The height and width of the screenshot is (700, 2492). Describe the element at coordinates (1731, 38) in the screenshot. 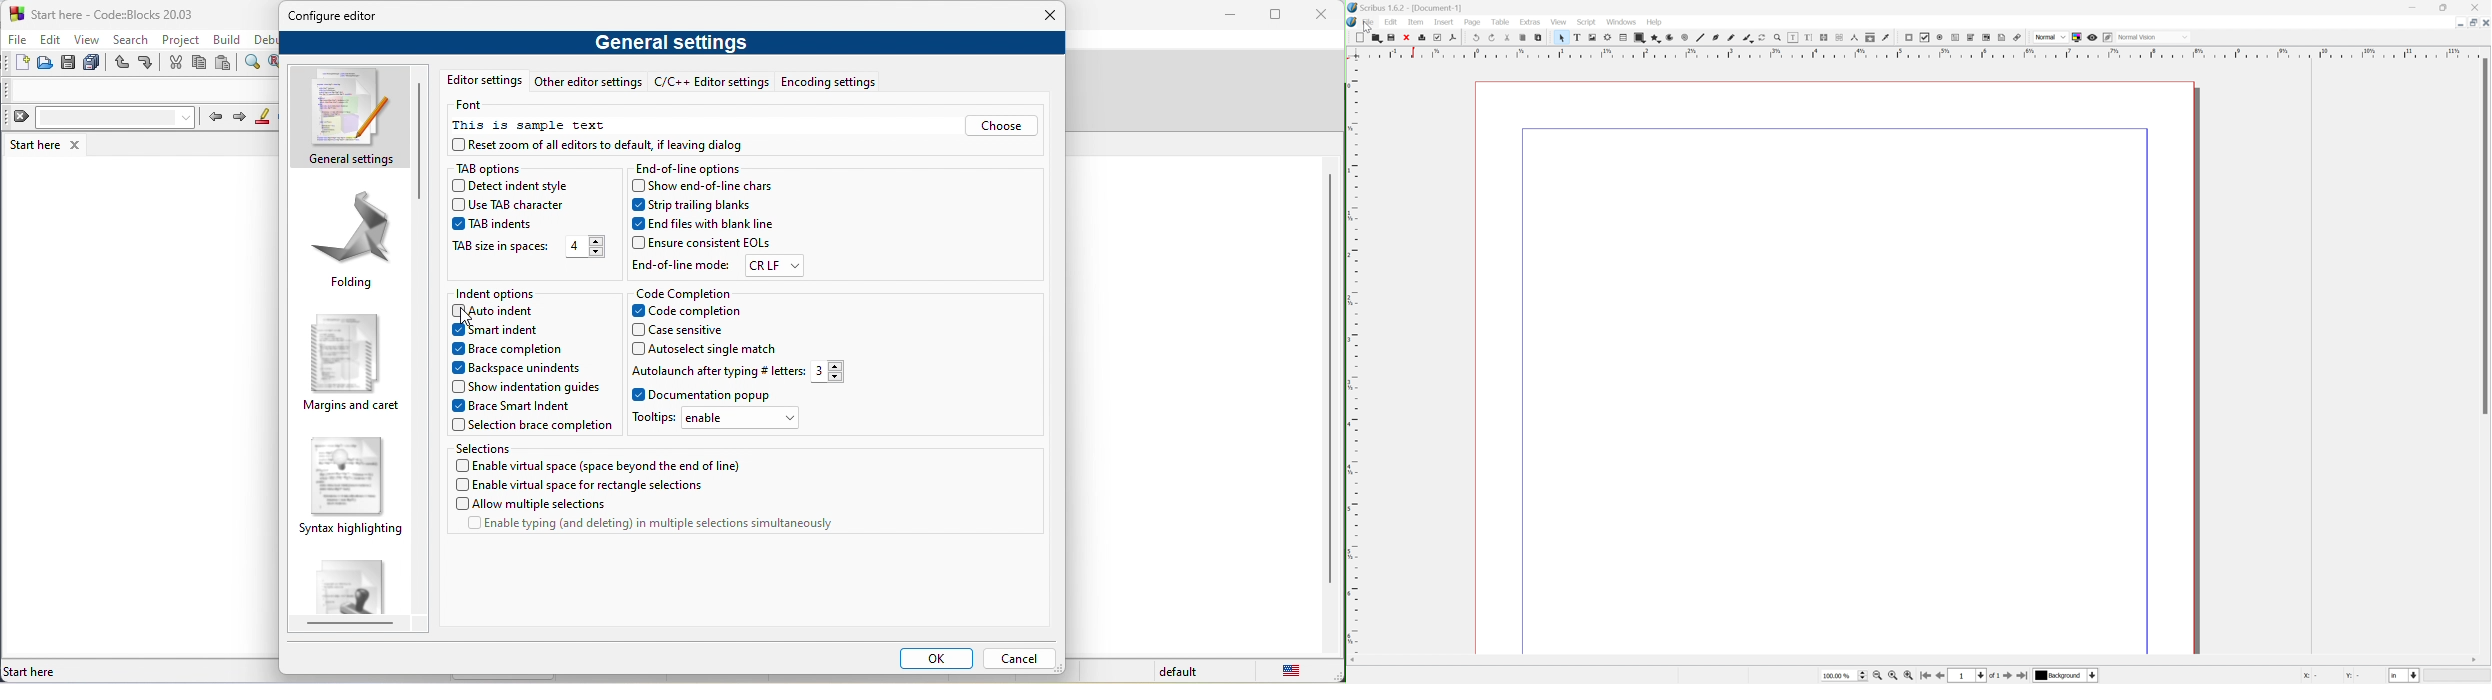

I see `Freehand line` at that location.